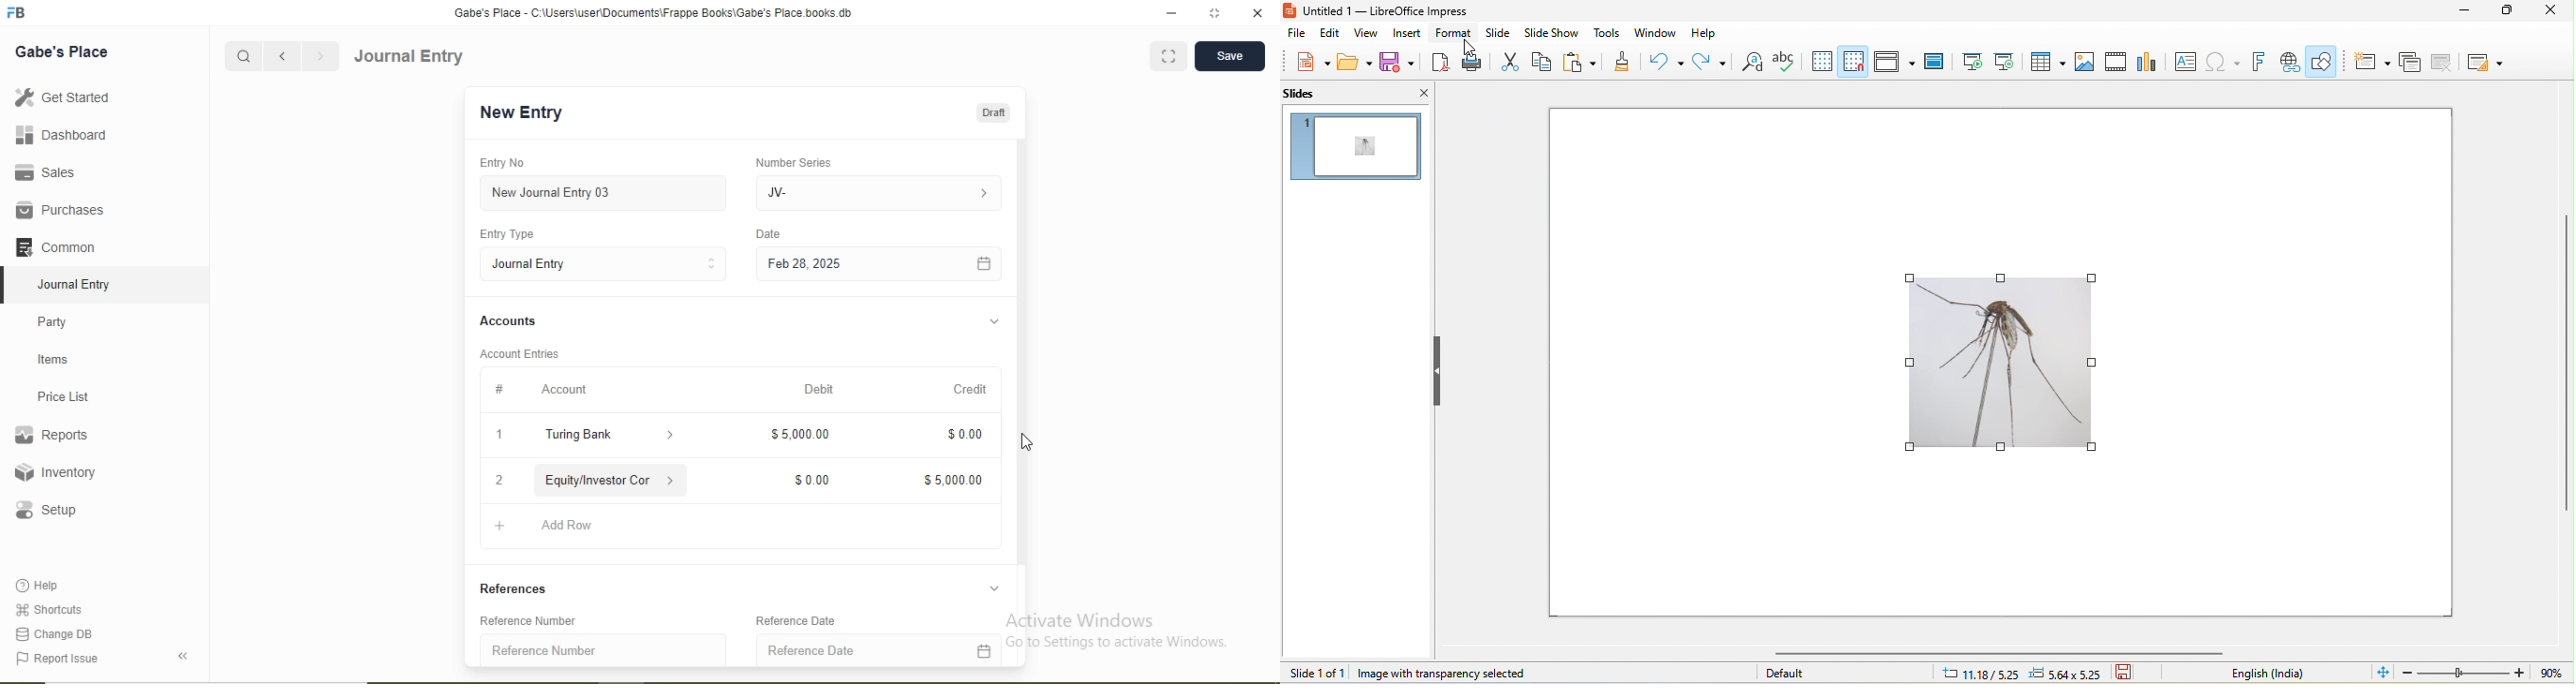  What do you see at coordinates (59, 210) in the screenshot?
I see `Purchases` at bounding box center [59, 210].